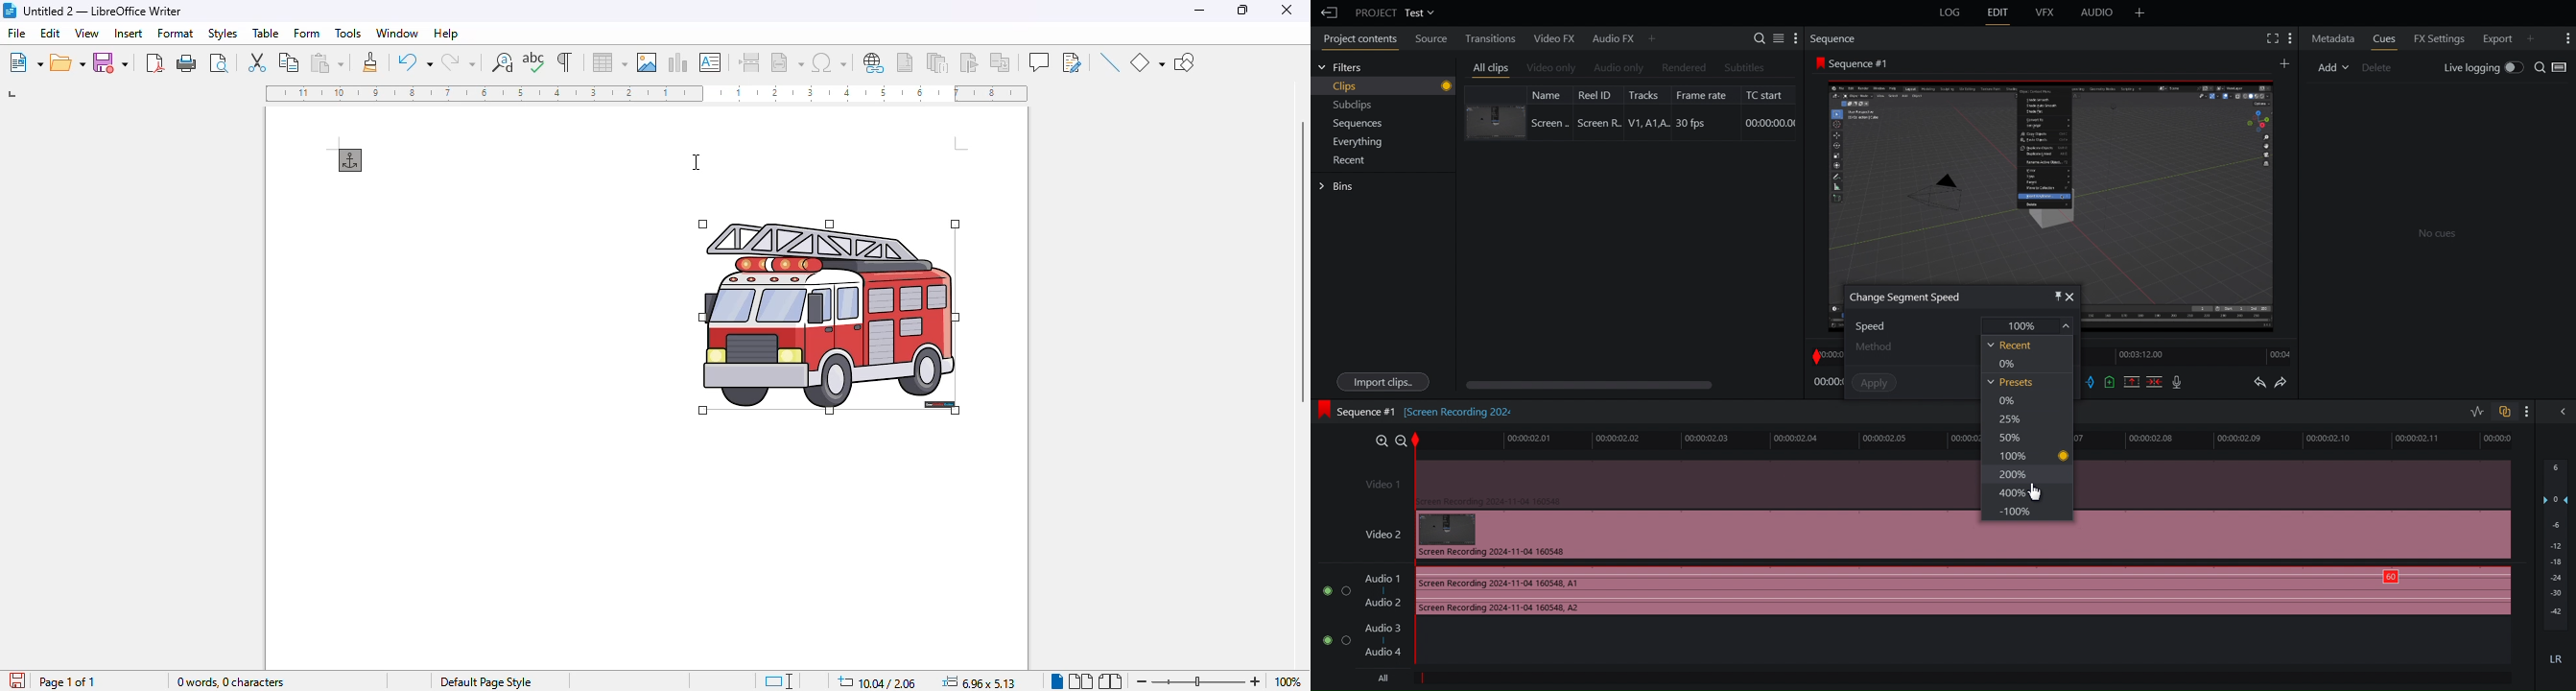  Describe the element at coordinates (1143, 682) in the screenshot. I see `zoom out` at that location.